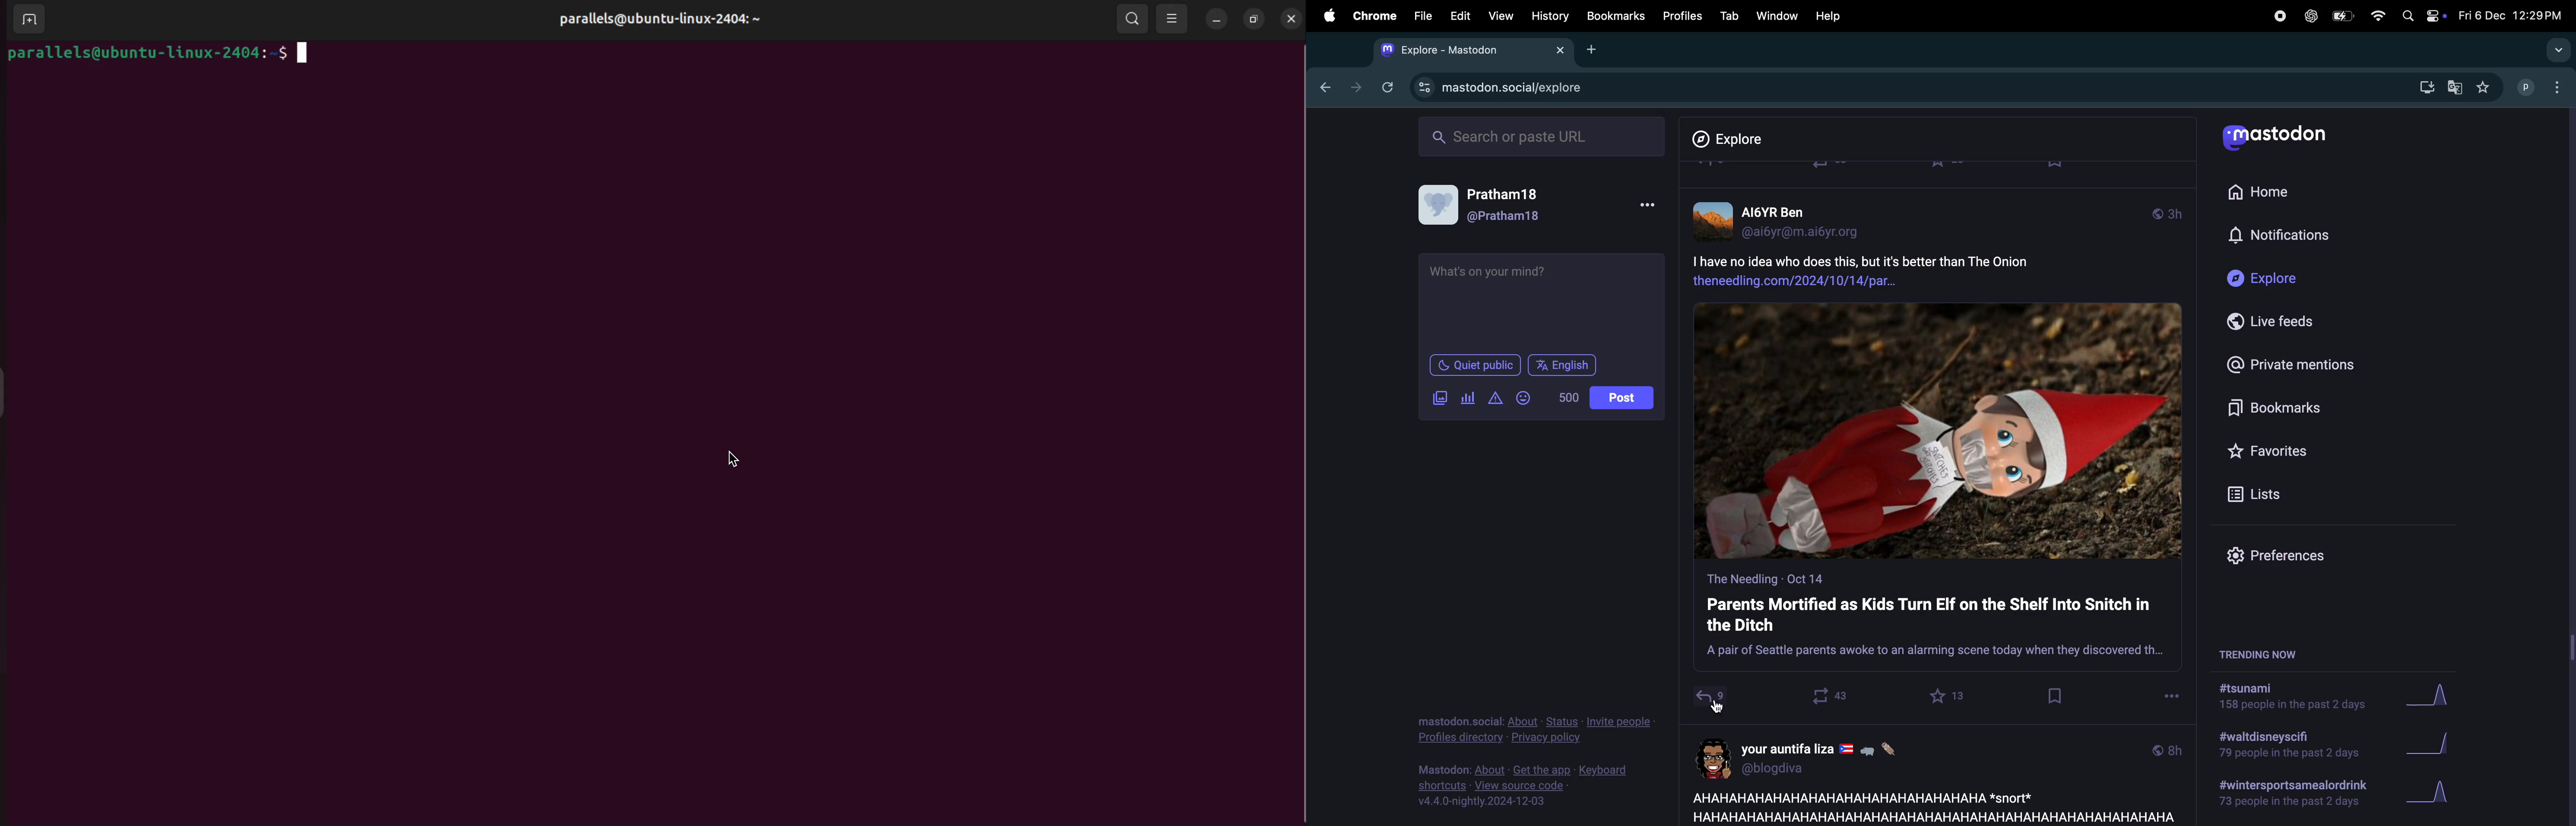 This screenshot has width=2576, height=840. I want to click on translate, so click(2455, 89).